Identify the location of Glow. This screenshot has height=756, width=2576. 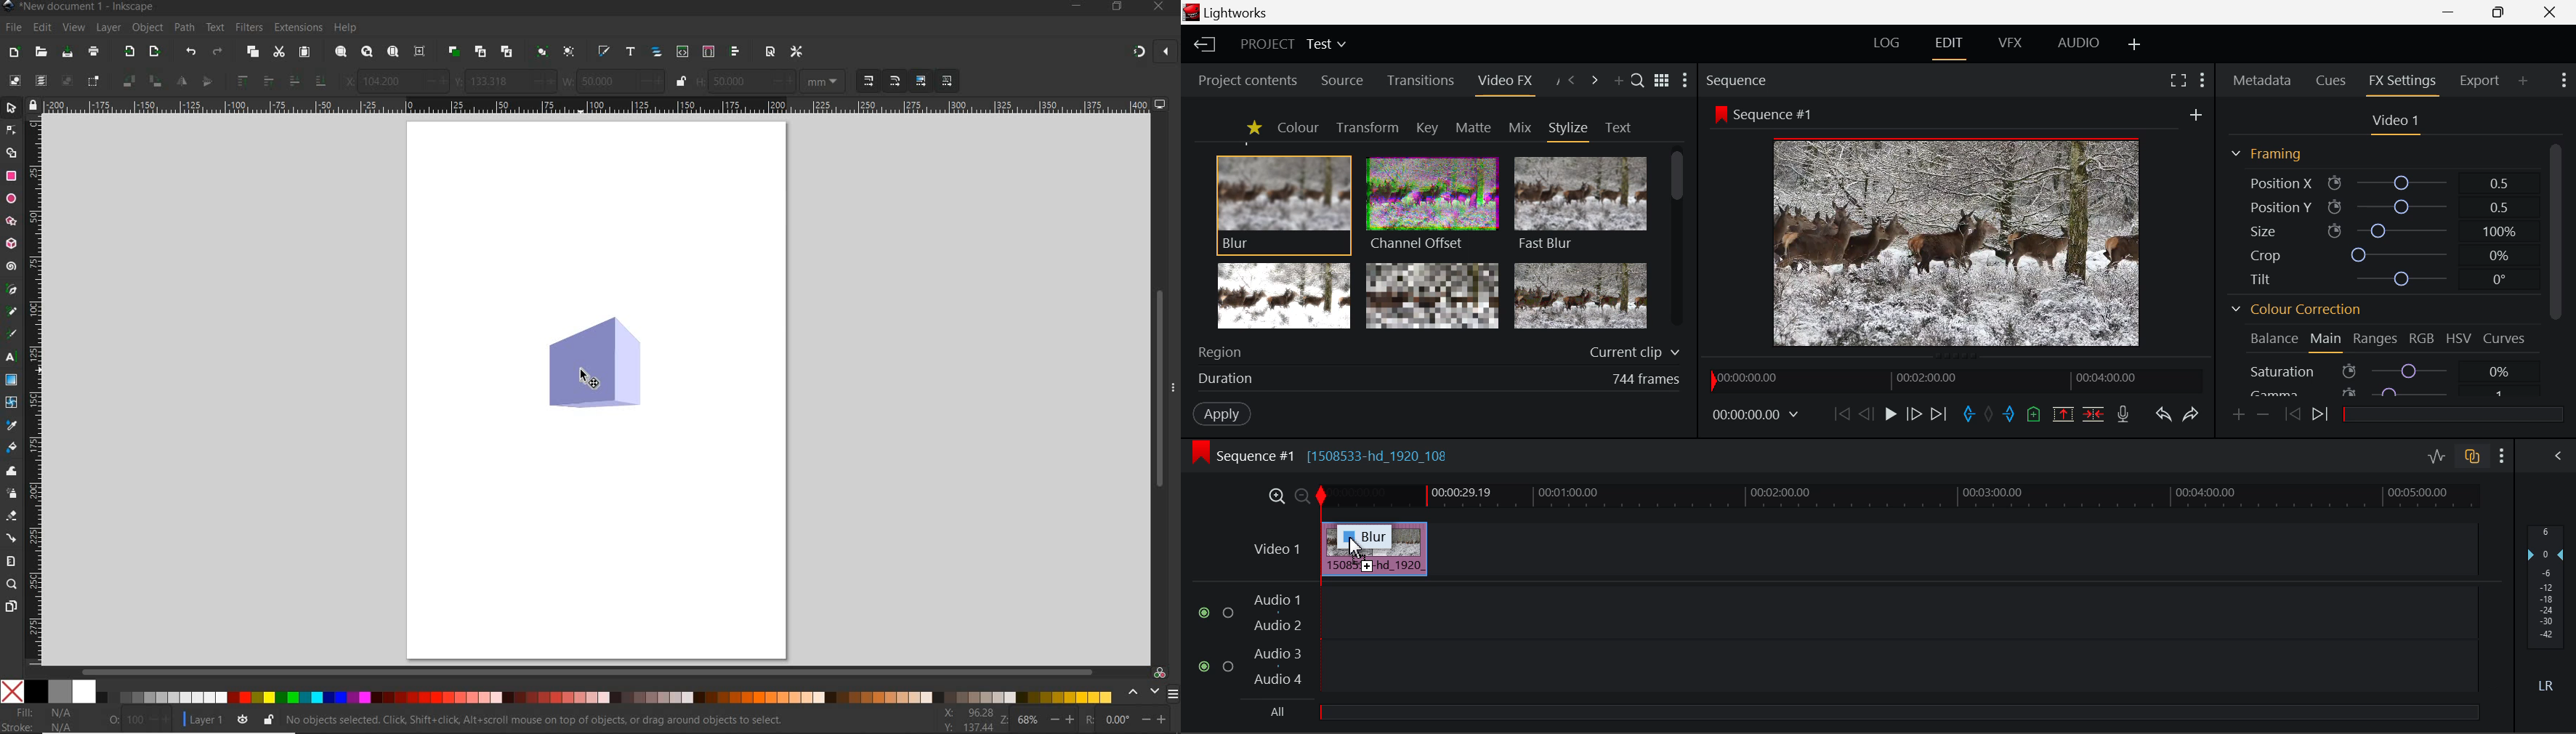
(1285, 297).